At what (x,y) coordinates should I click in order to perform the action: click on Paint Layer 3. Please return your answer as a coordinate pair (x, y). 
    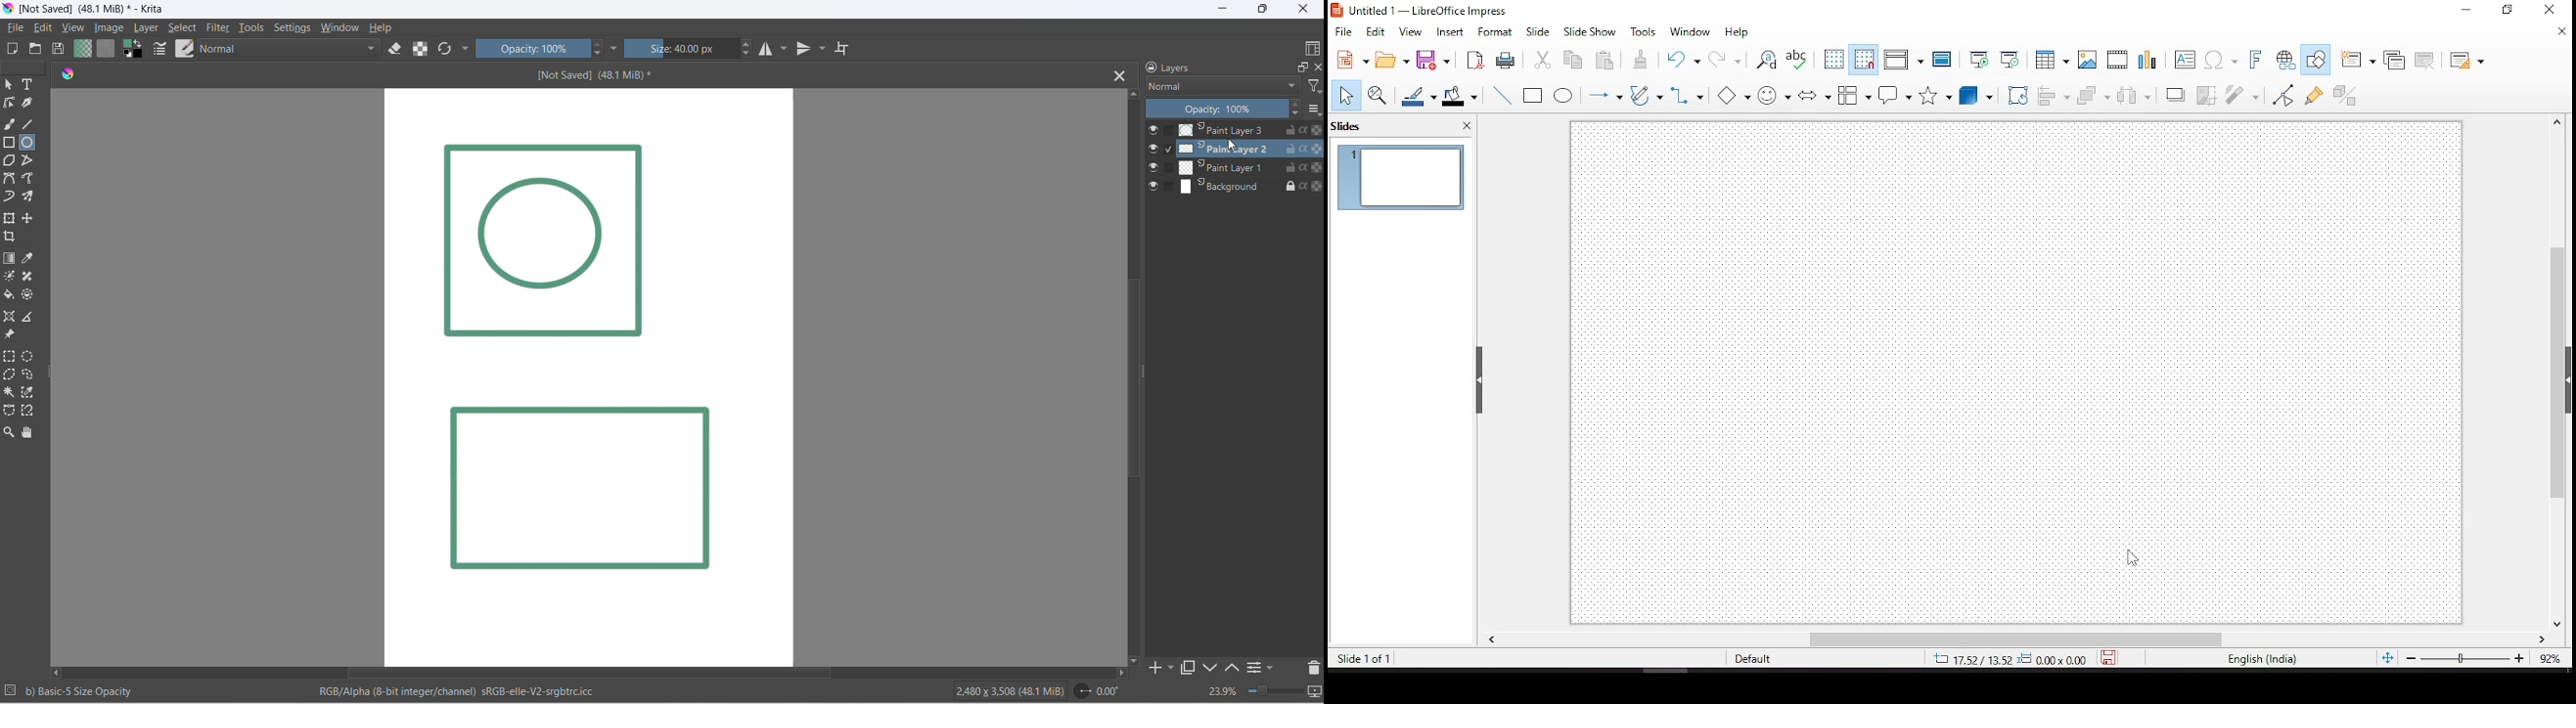
    Looking at the image, I should click on (1226, 129).